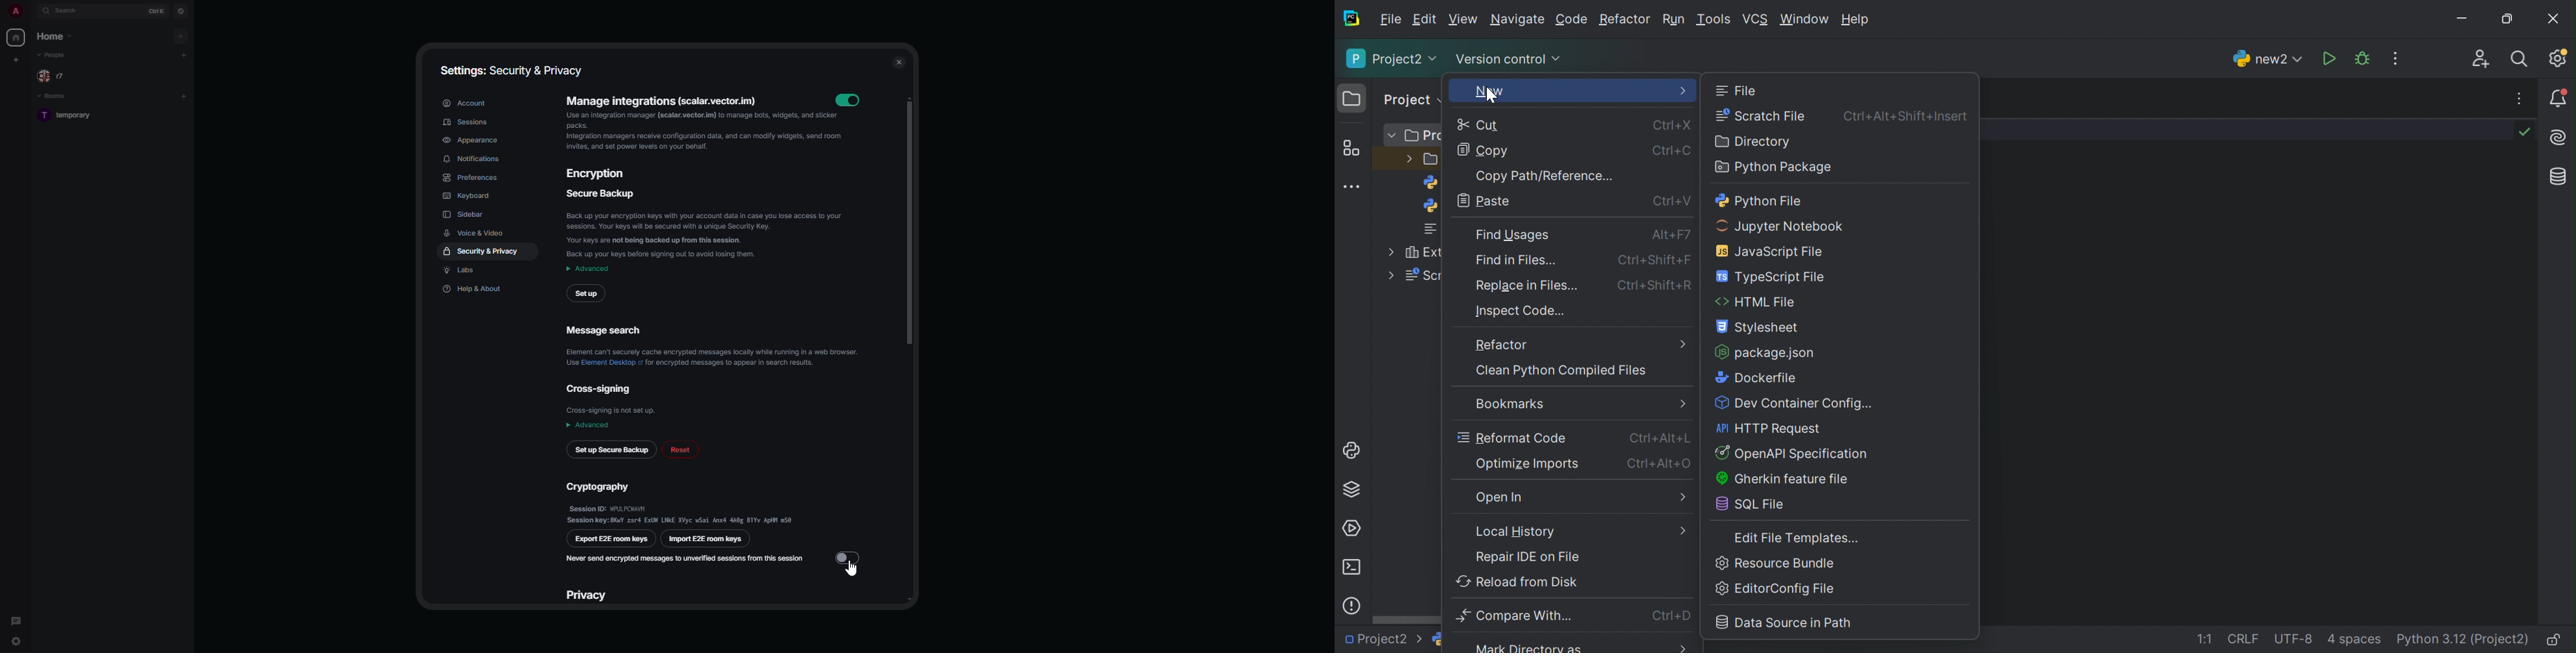  I want to click on add, so click(181, 35).